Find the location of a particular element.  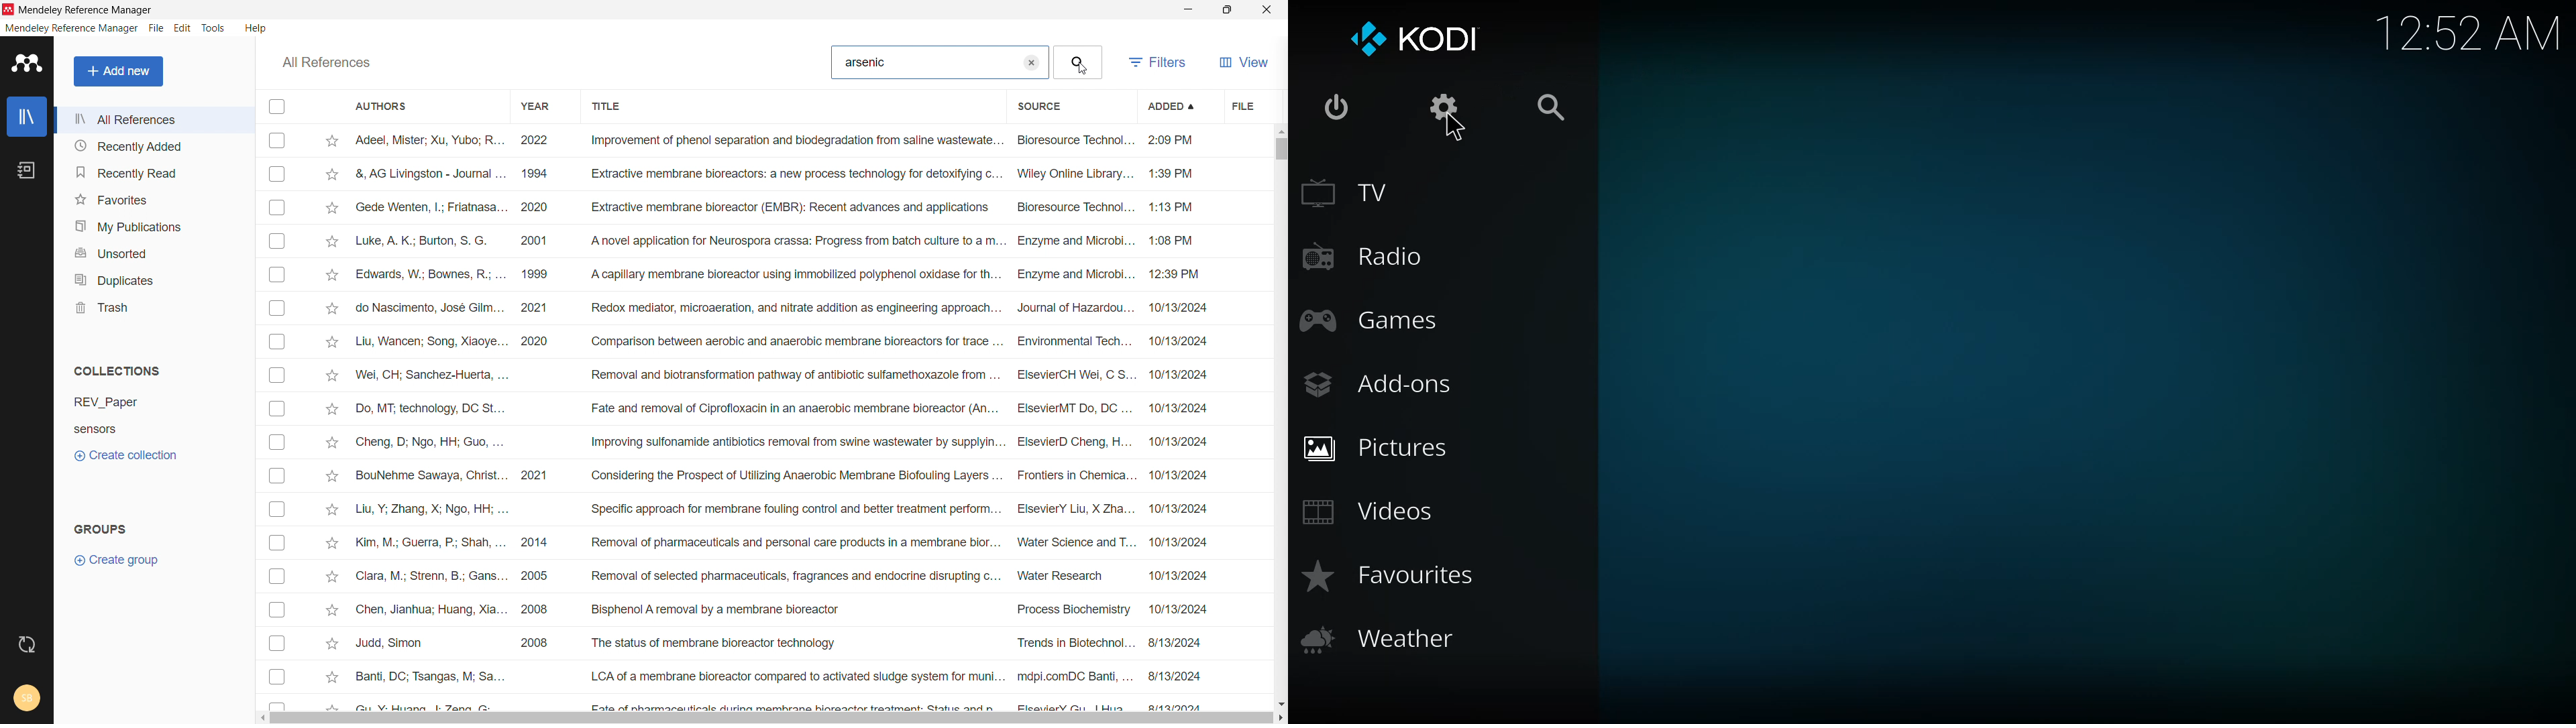

Add to favorites is located at coordinates (331, 644).